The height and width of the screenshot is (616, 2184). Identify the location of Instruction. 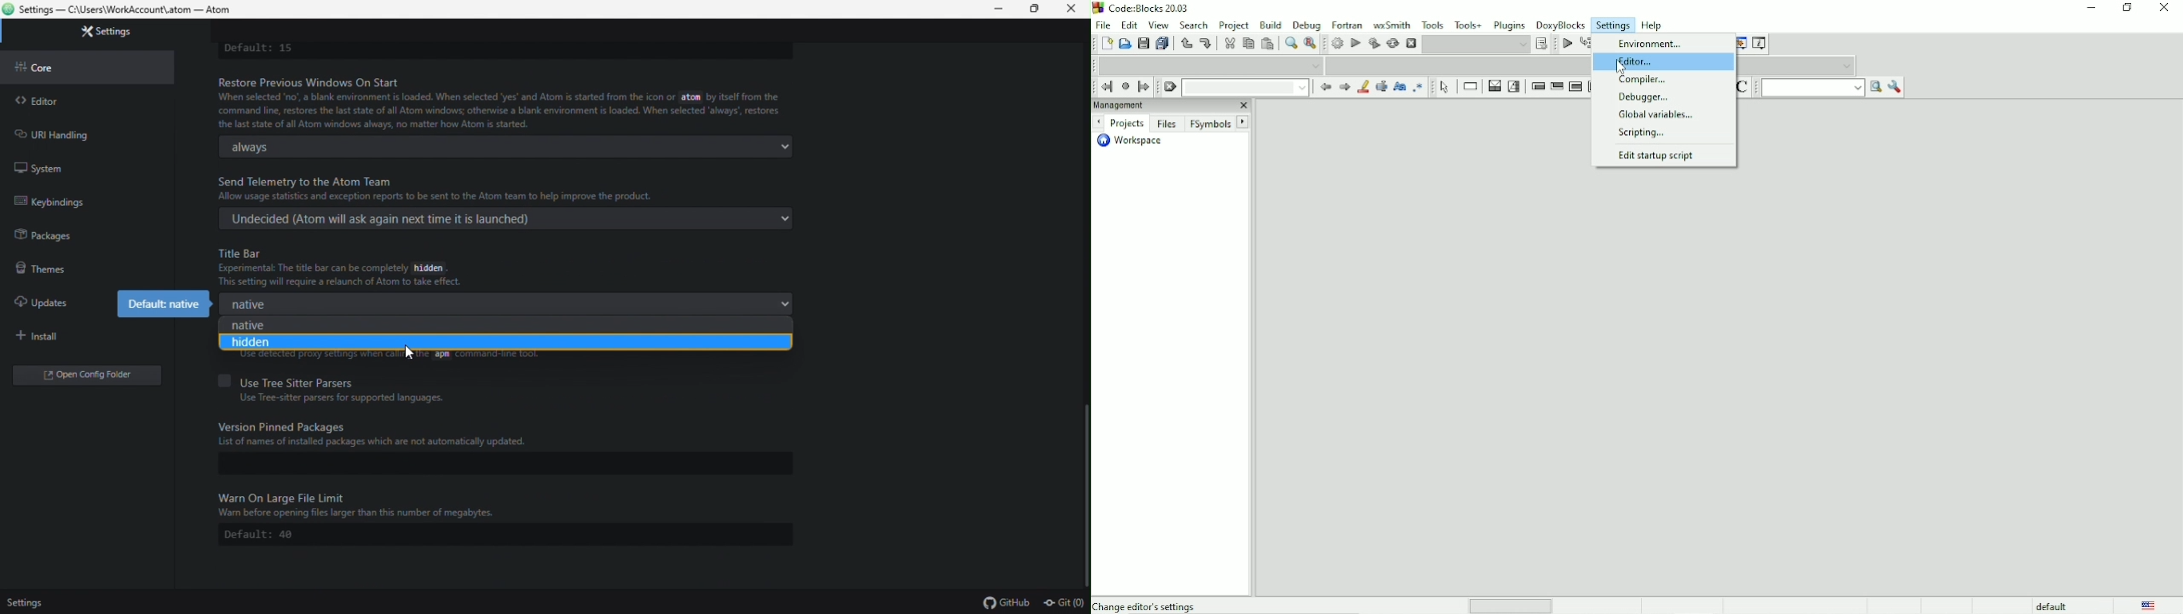
(1470, 87).